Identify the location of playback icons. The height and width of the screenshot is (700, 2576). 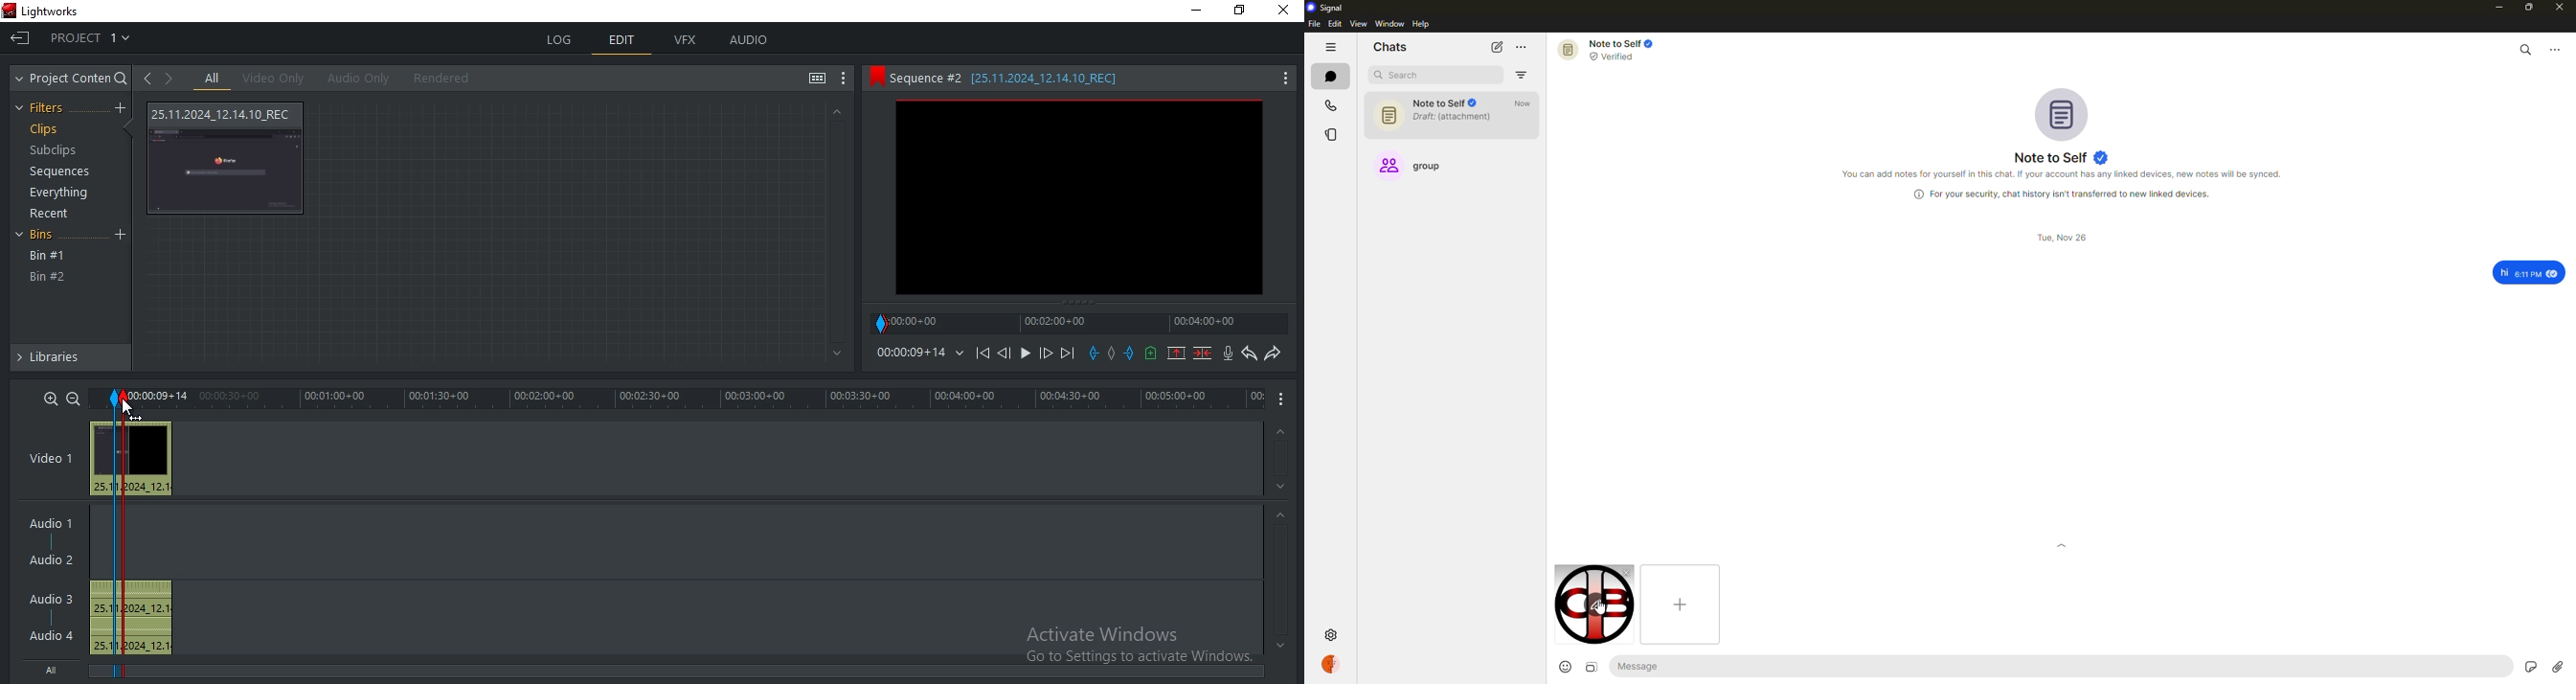
(982, 352).